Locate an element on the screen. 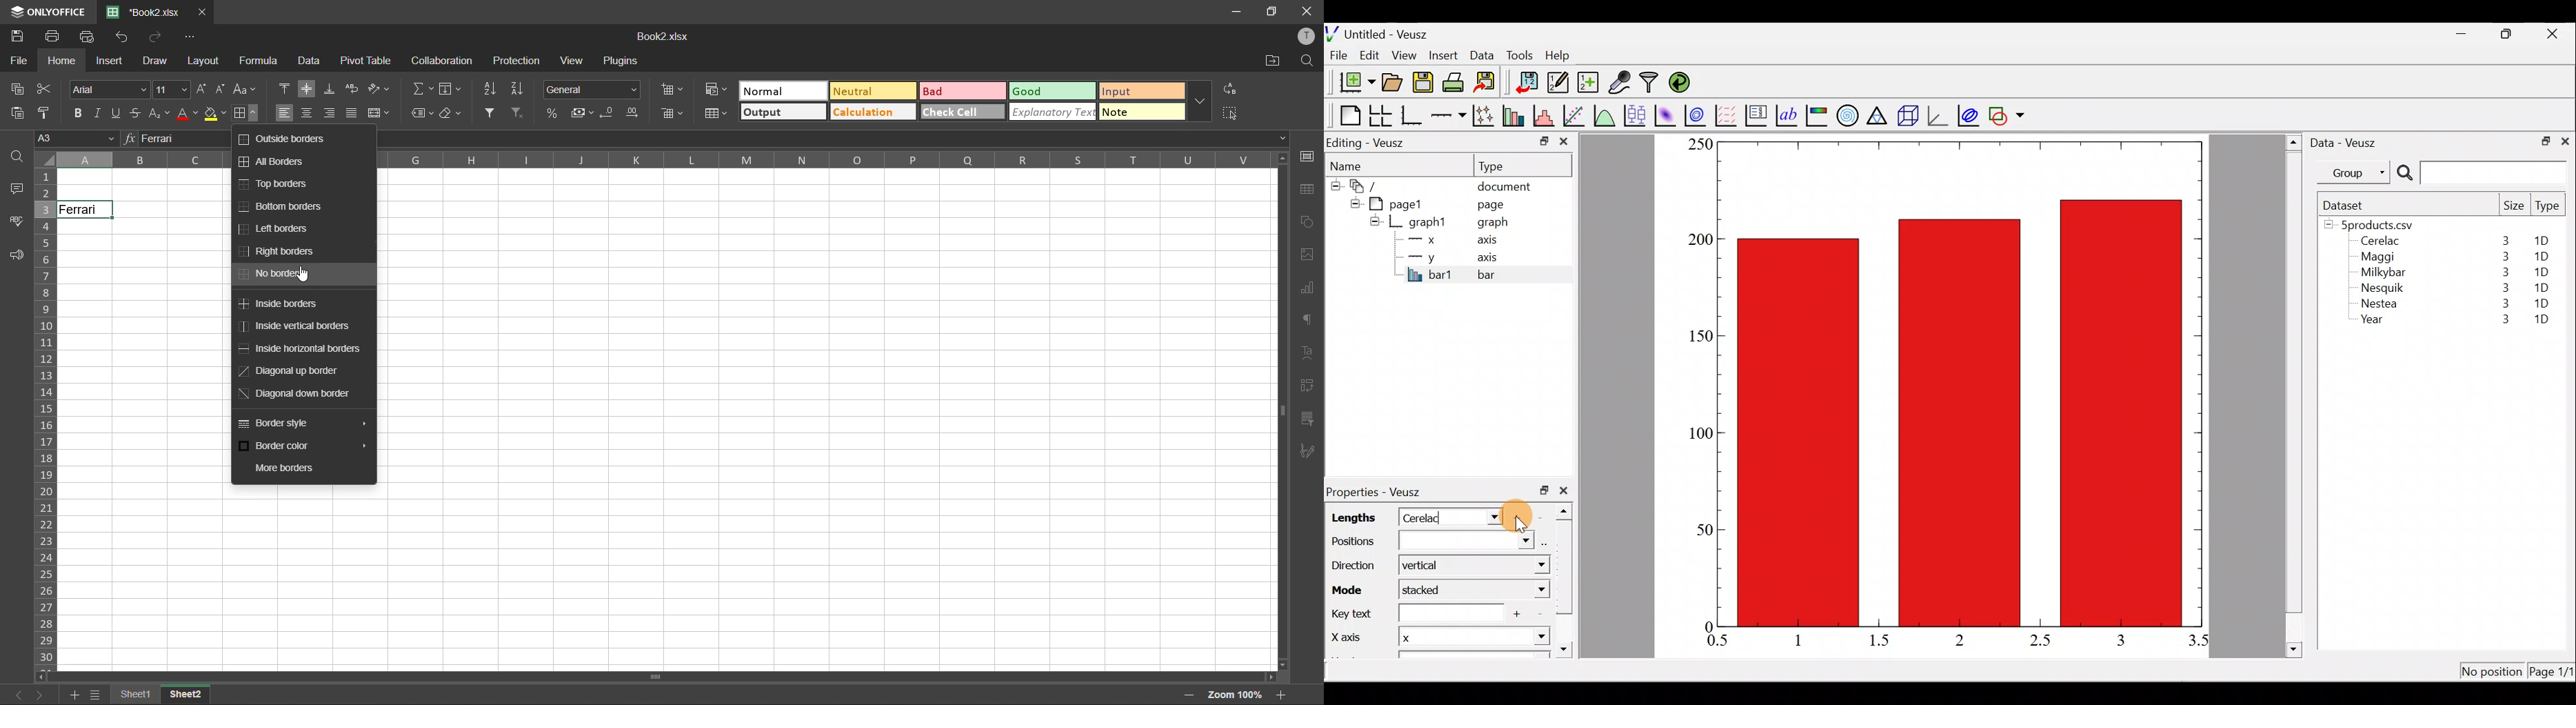  Blank page is located at coordinates (1347, 116).